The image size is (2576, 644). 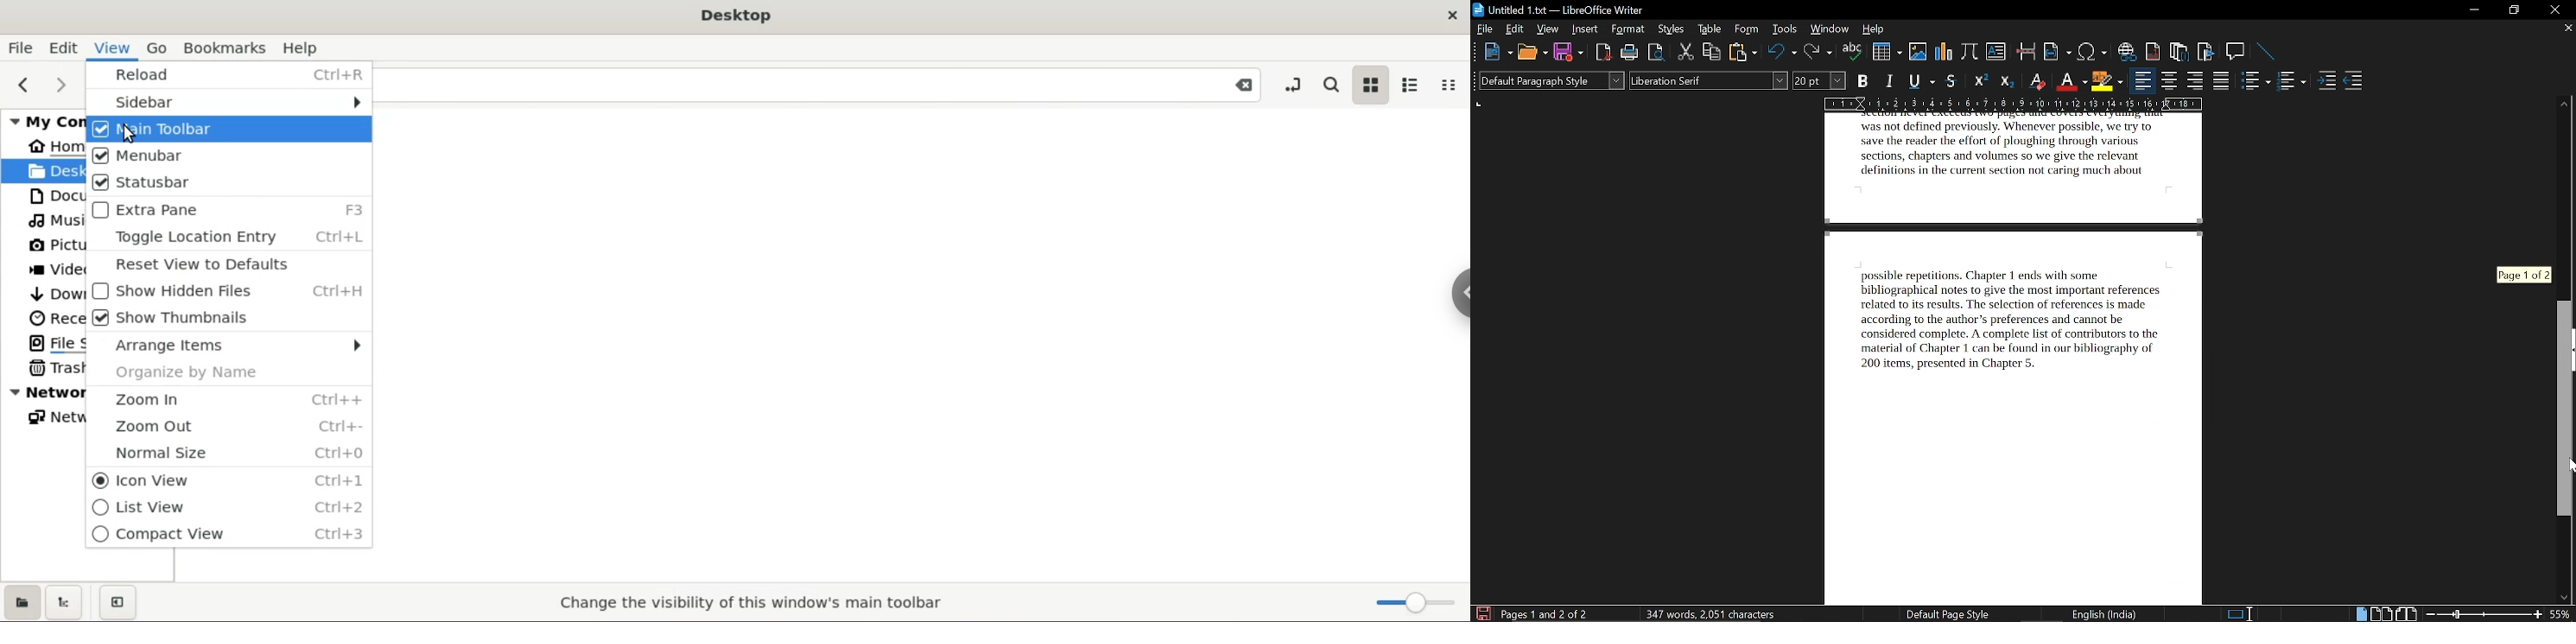 What do you see at coordinates (2552, 10) in the screenshot?
I see `close` at bounding box center [2552, 10].